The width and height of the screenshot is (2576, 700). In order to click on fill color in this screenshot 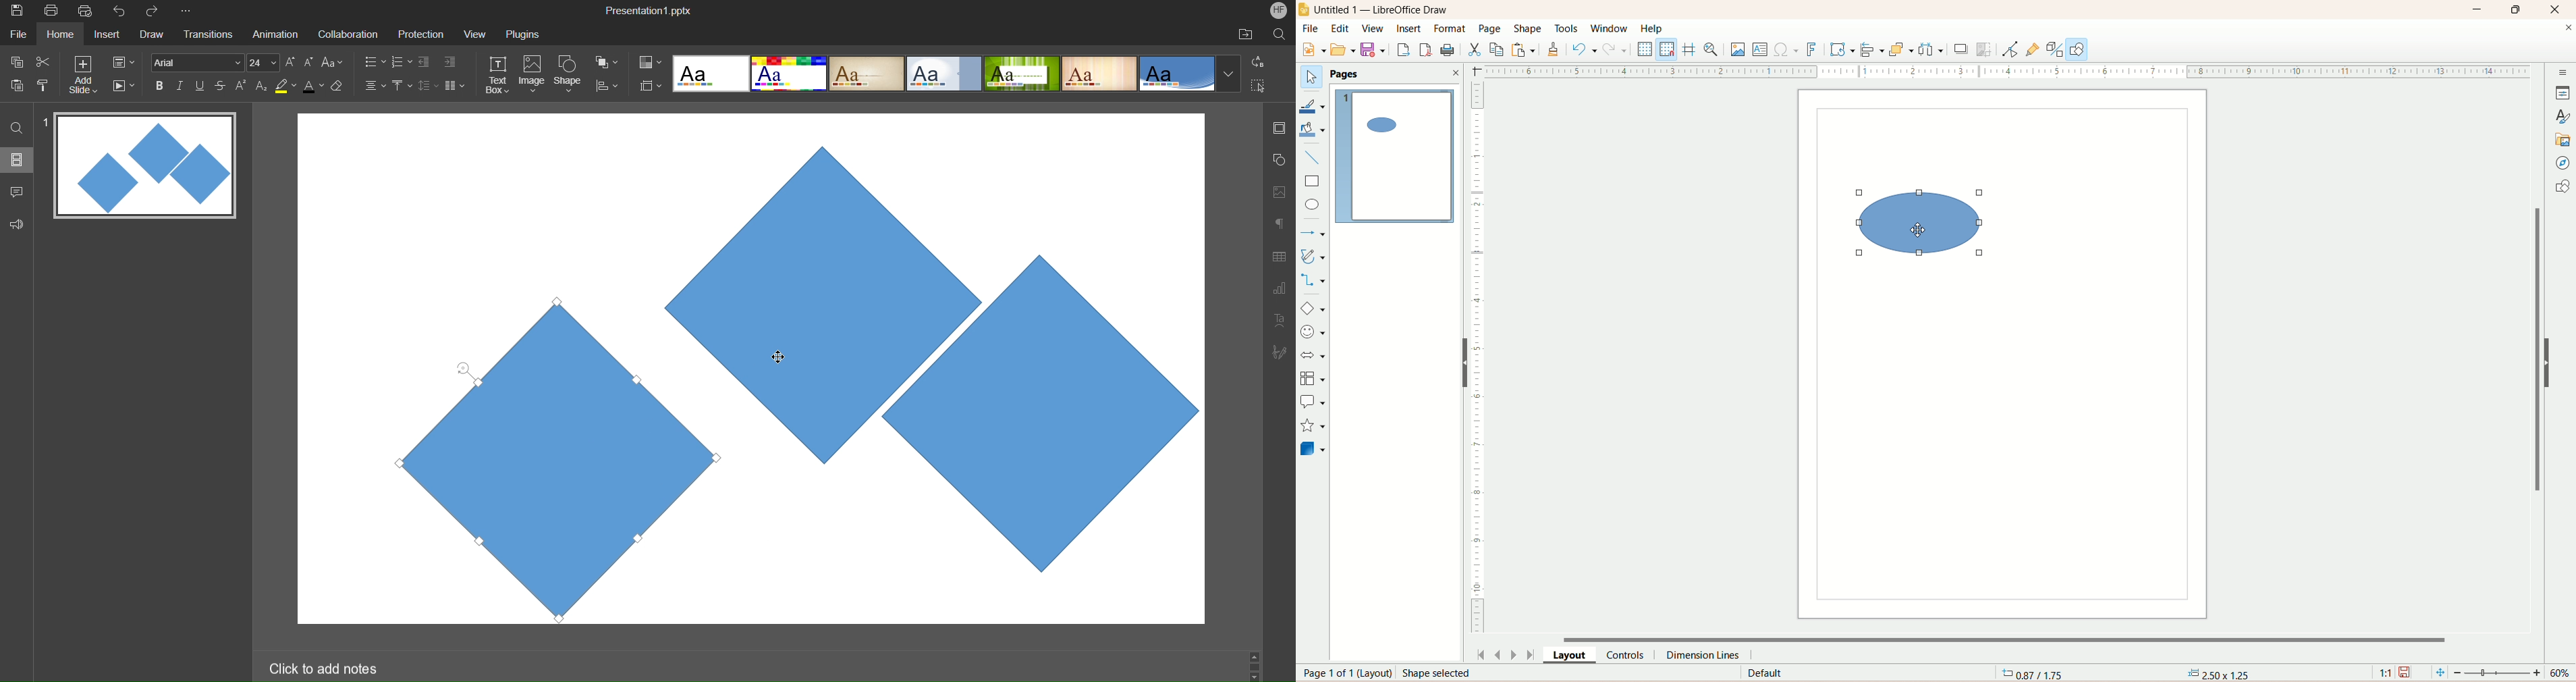, I will do `click(1313, 130)`.